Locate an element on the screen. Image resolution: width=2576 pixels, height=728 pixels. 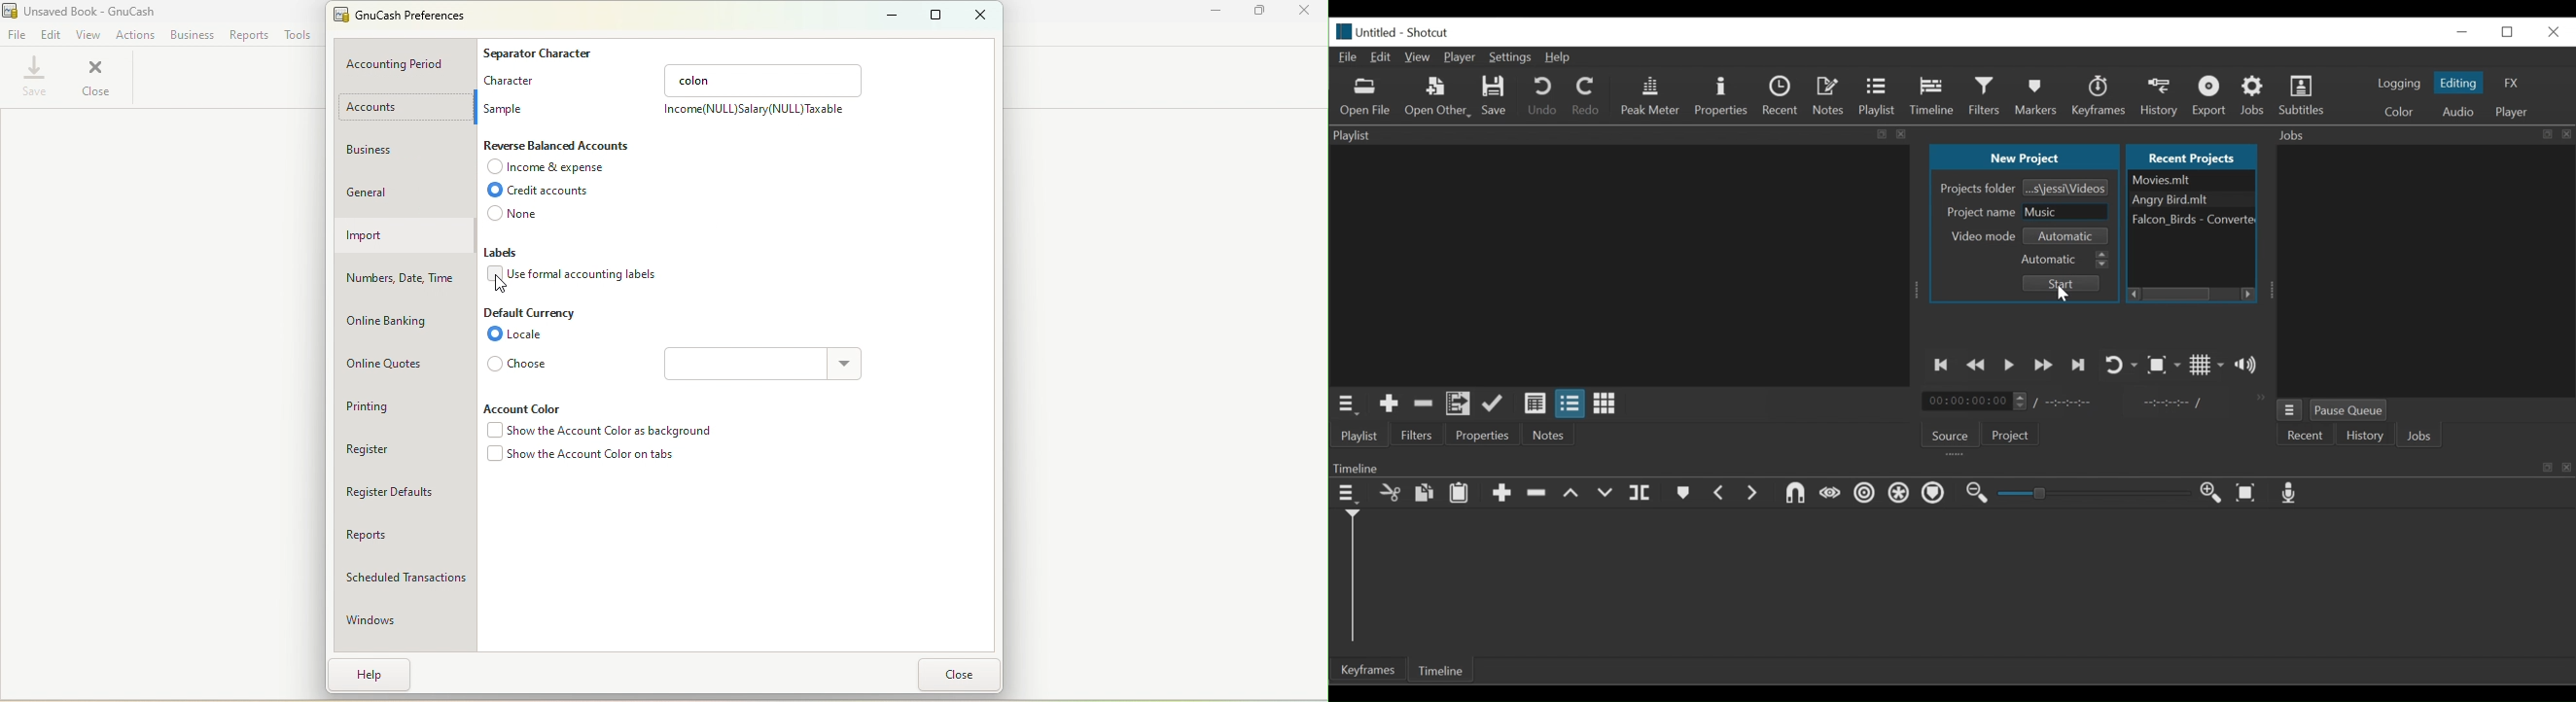
Previous marker is located at coordinates (1719, 491).